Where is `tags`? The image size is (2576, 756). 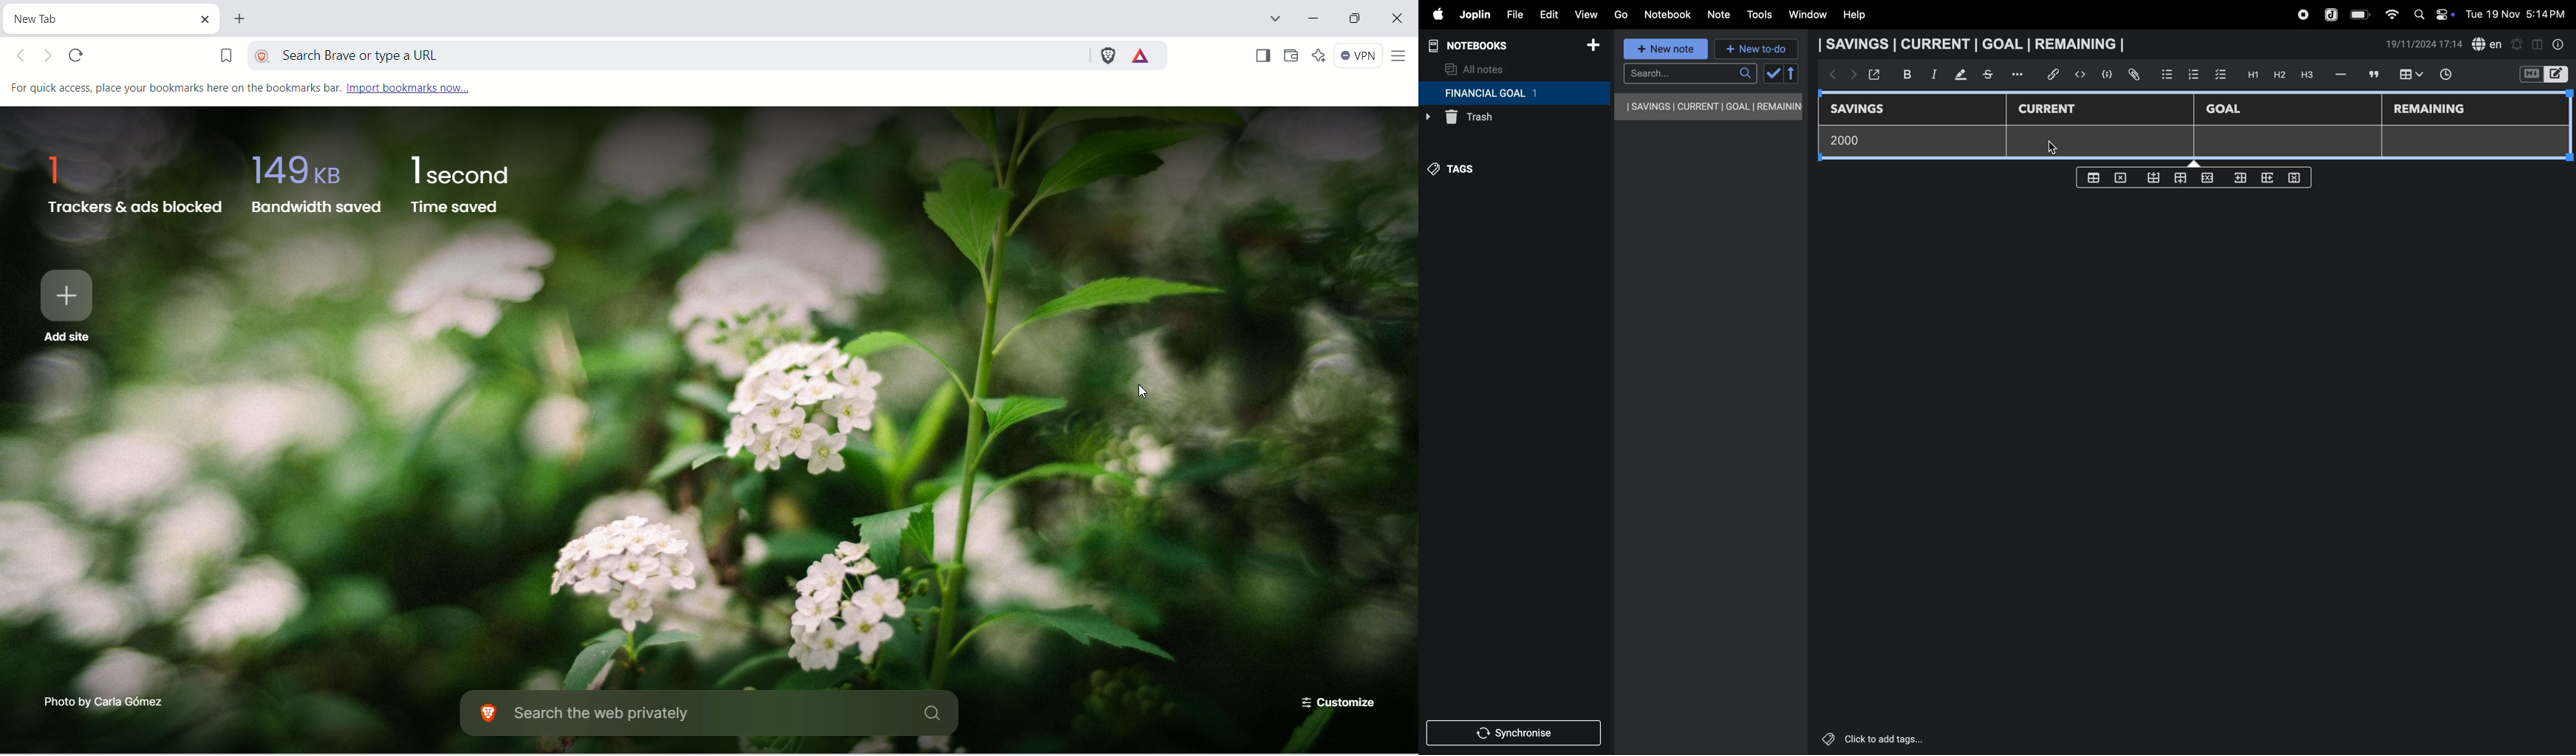
tags is located at coordinates (1458, 174).